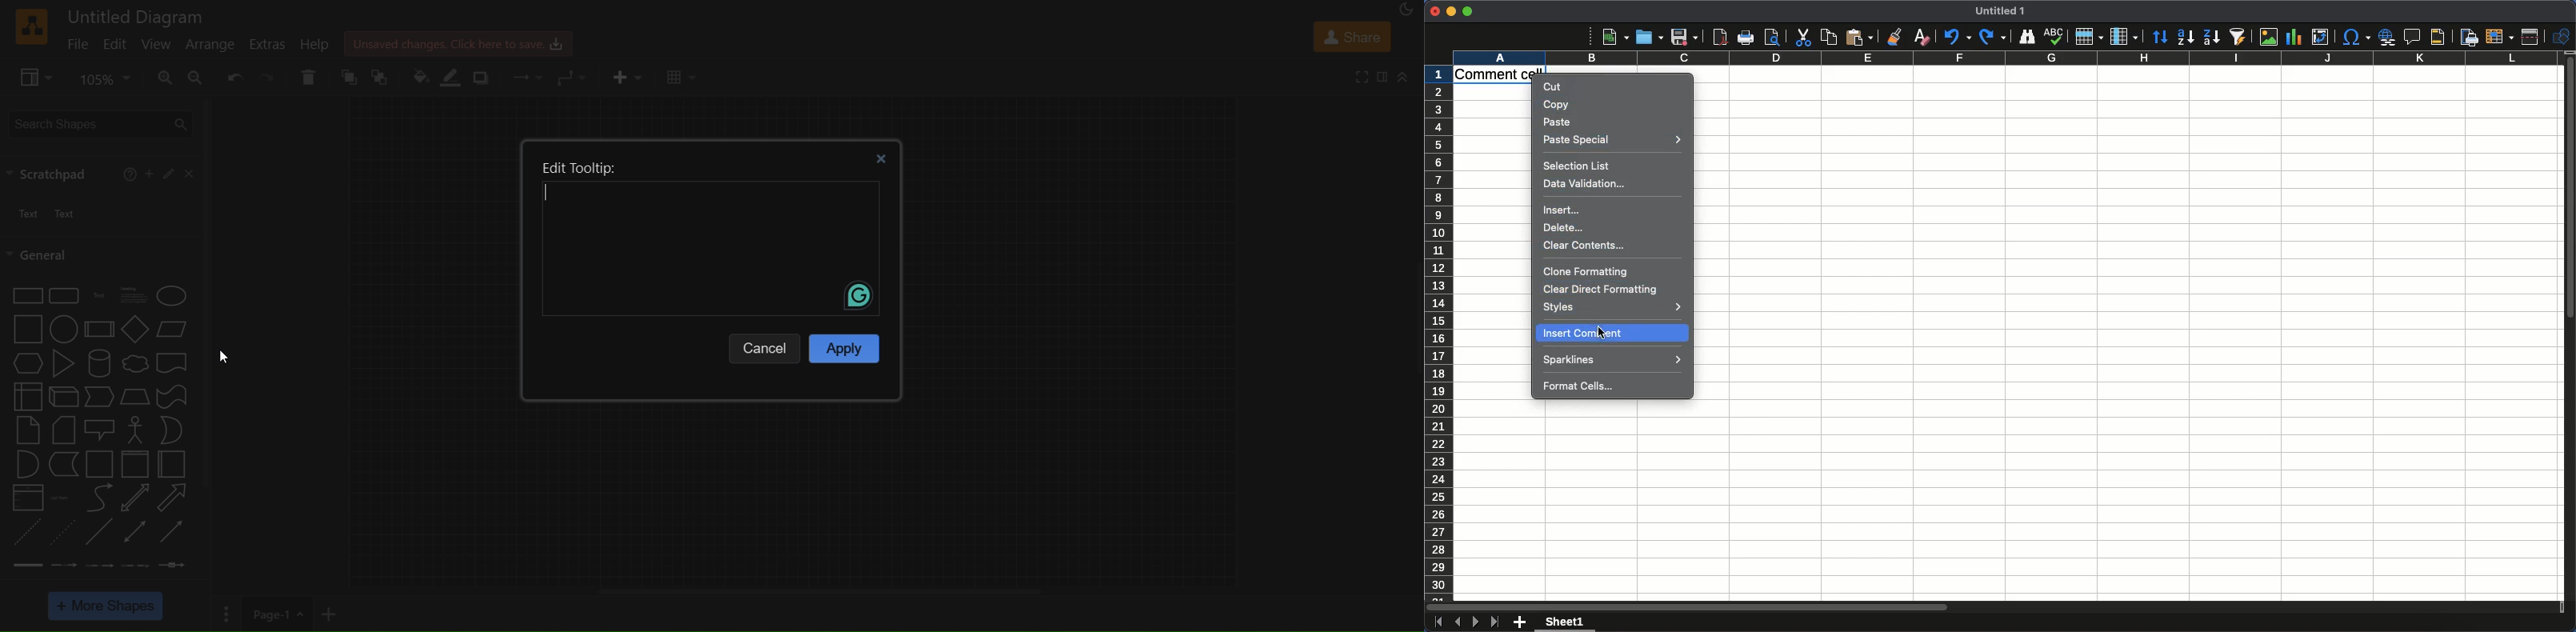 The width and height of the screenshot is (2576, 644). I want to click on Data validation, so click(1597, 184).